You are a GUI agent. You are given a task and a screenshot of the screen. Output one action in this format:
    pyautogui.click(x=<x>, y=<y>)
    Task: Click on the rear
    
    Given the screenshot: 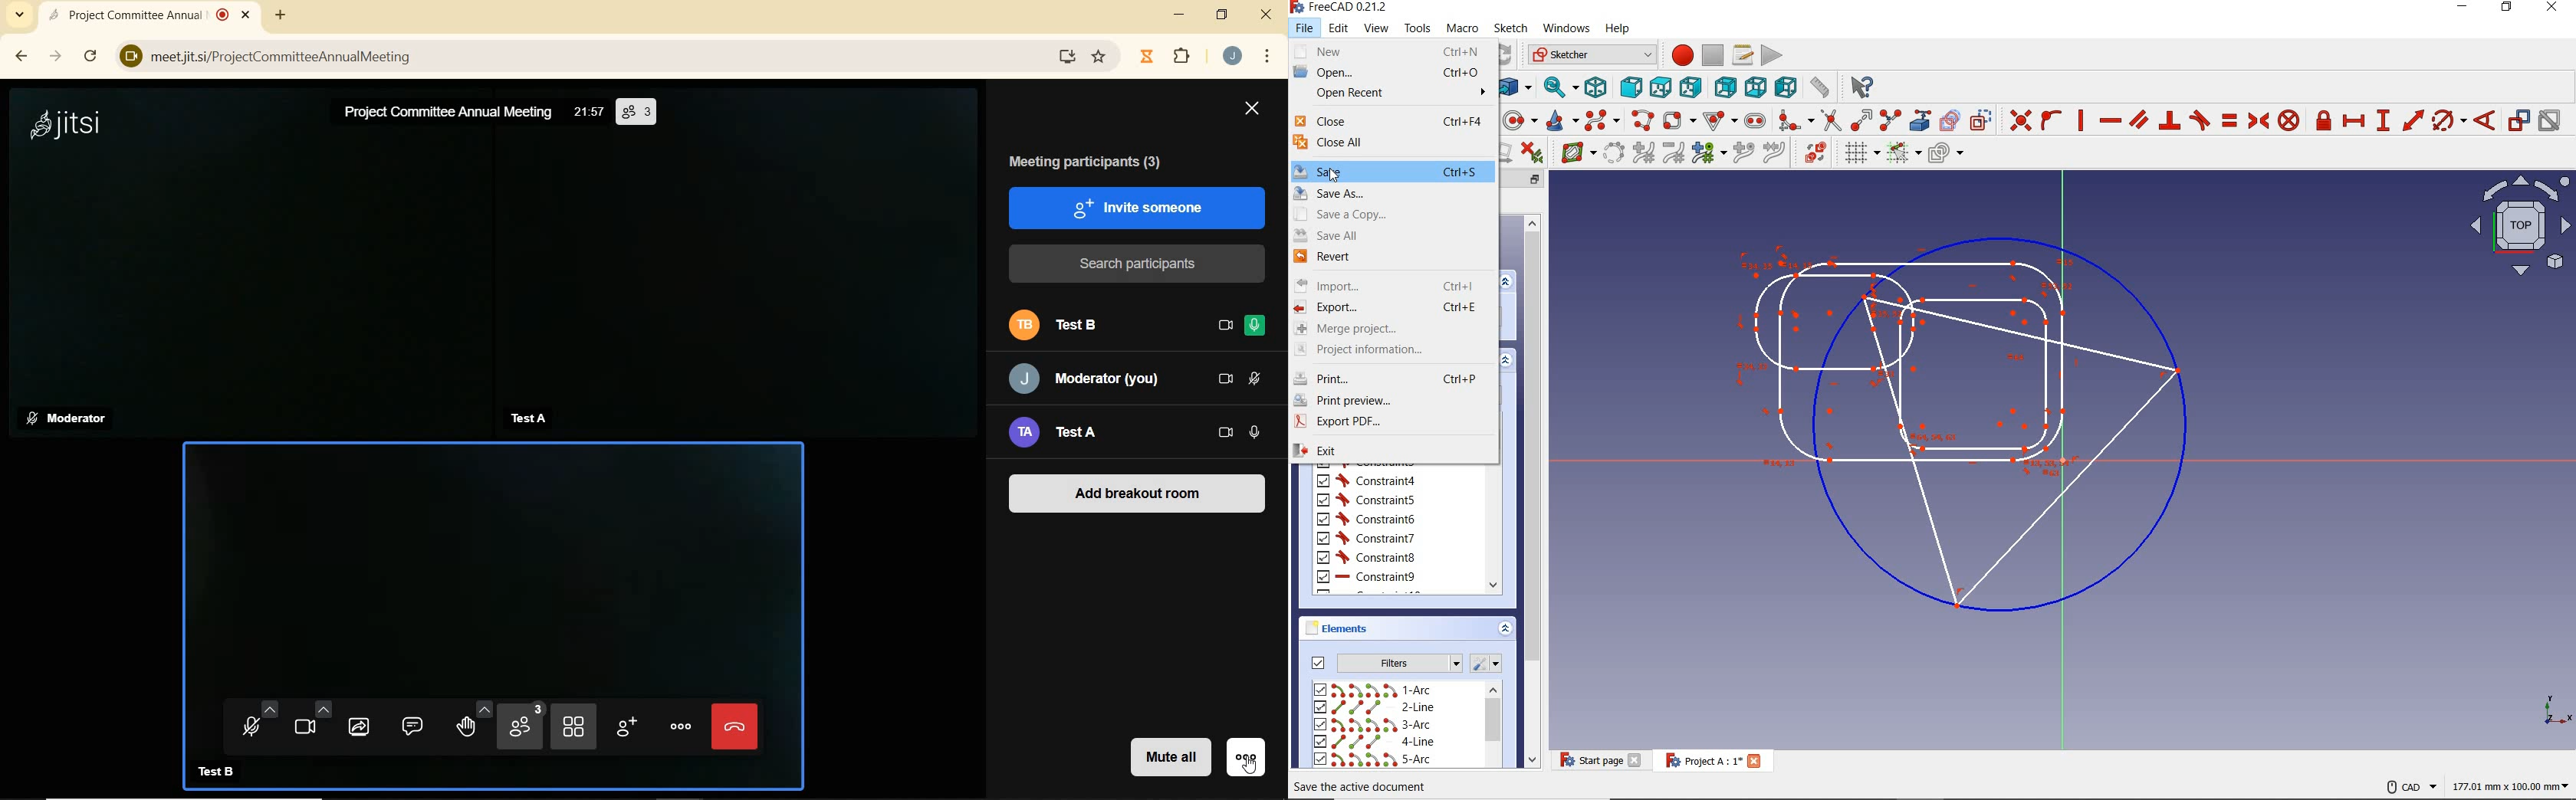 What is the action you would take?
    pyautogui.click(x=1724, y=86)
    